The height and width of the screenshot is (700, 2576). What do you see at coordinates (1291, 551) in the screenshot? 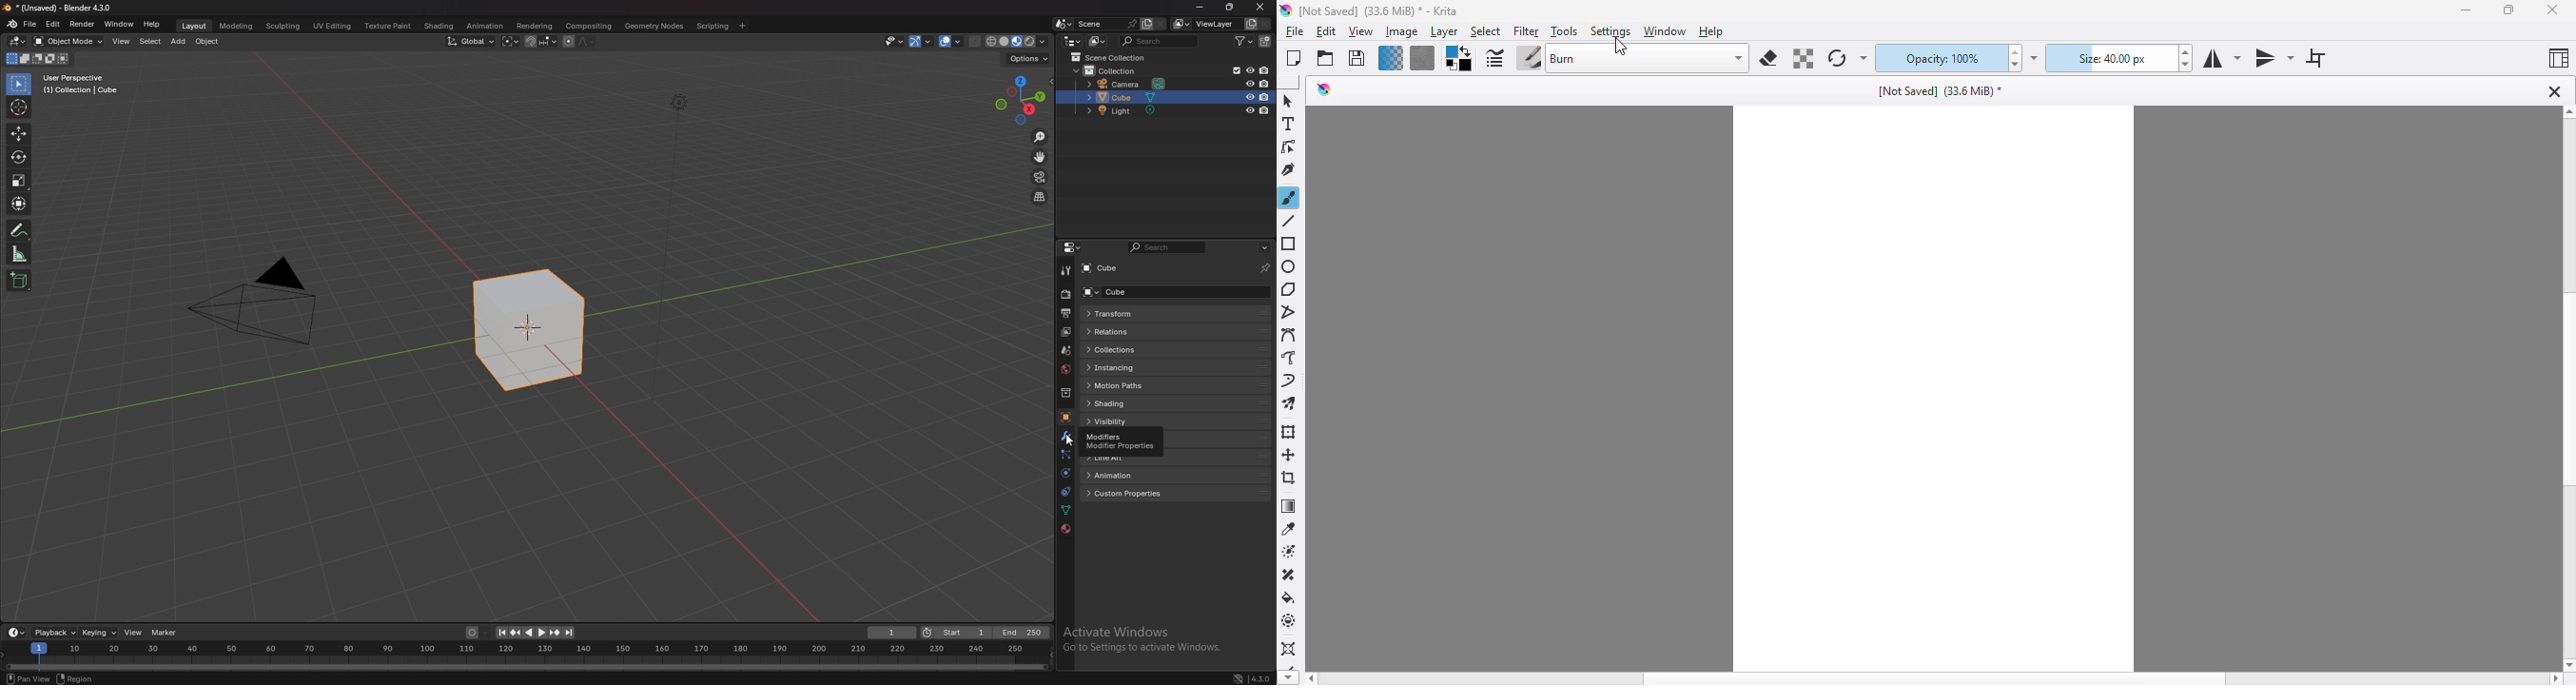
I see `colorize mask tool` at bounding box center [1291, 551].